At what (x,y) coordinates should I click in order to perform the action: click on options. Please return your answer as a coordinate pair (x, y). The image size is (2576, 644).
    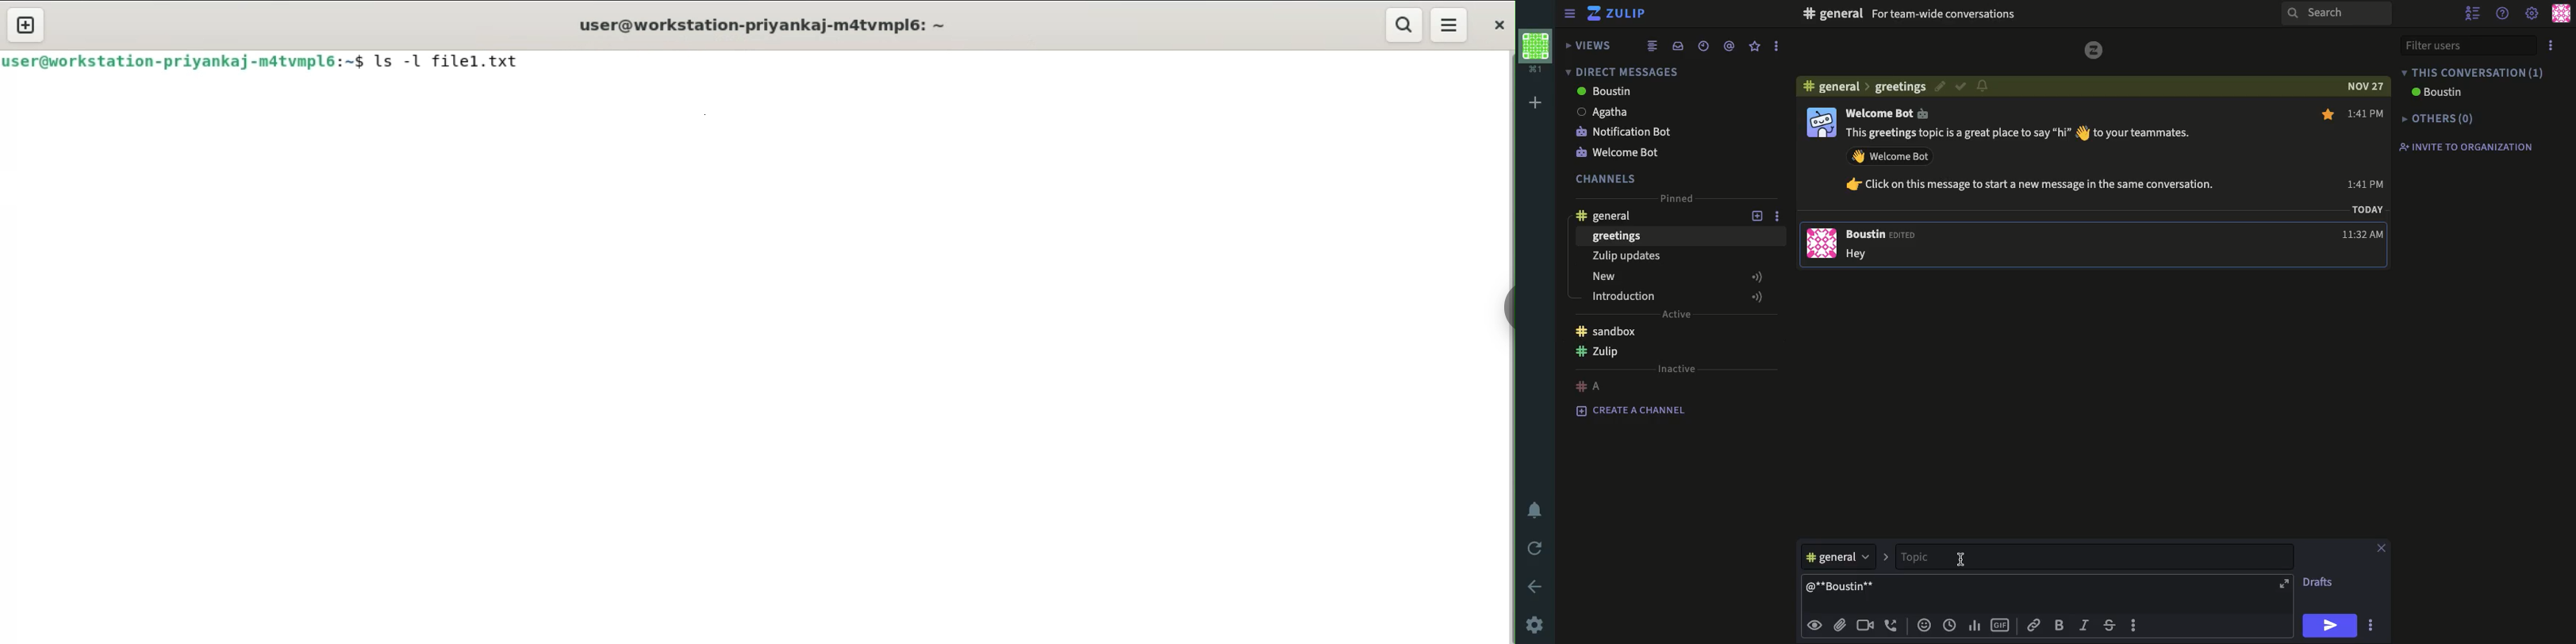
    Looking at the image, I should click on (2372, 626).